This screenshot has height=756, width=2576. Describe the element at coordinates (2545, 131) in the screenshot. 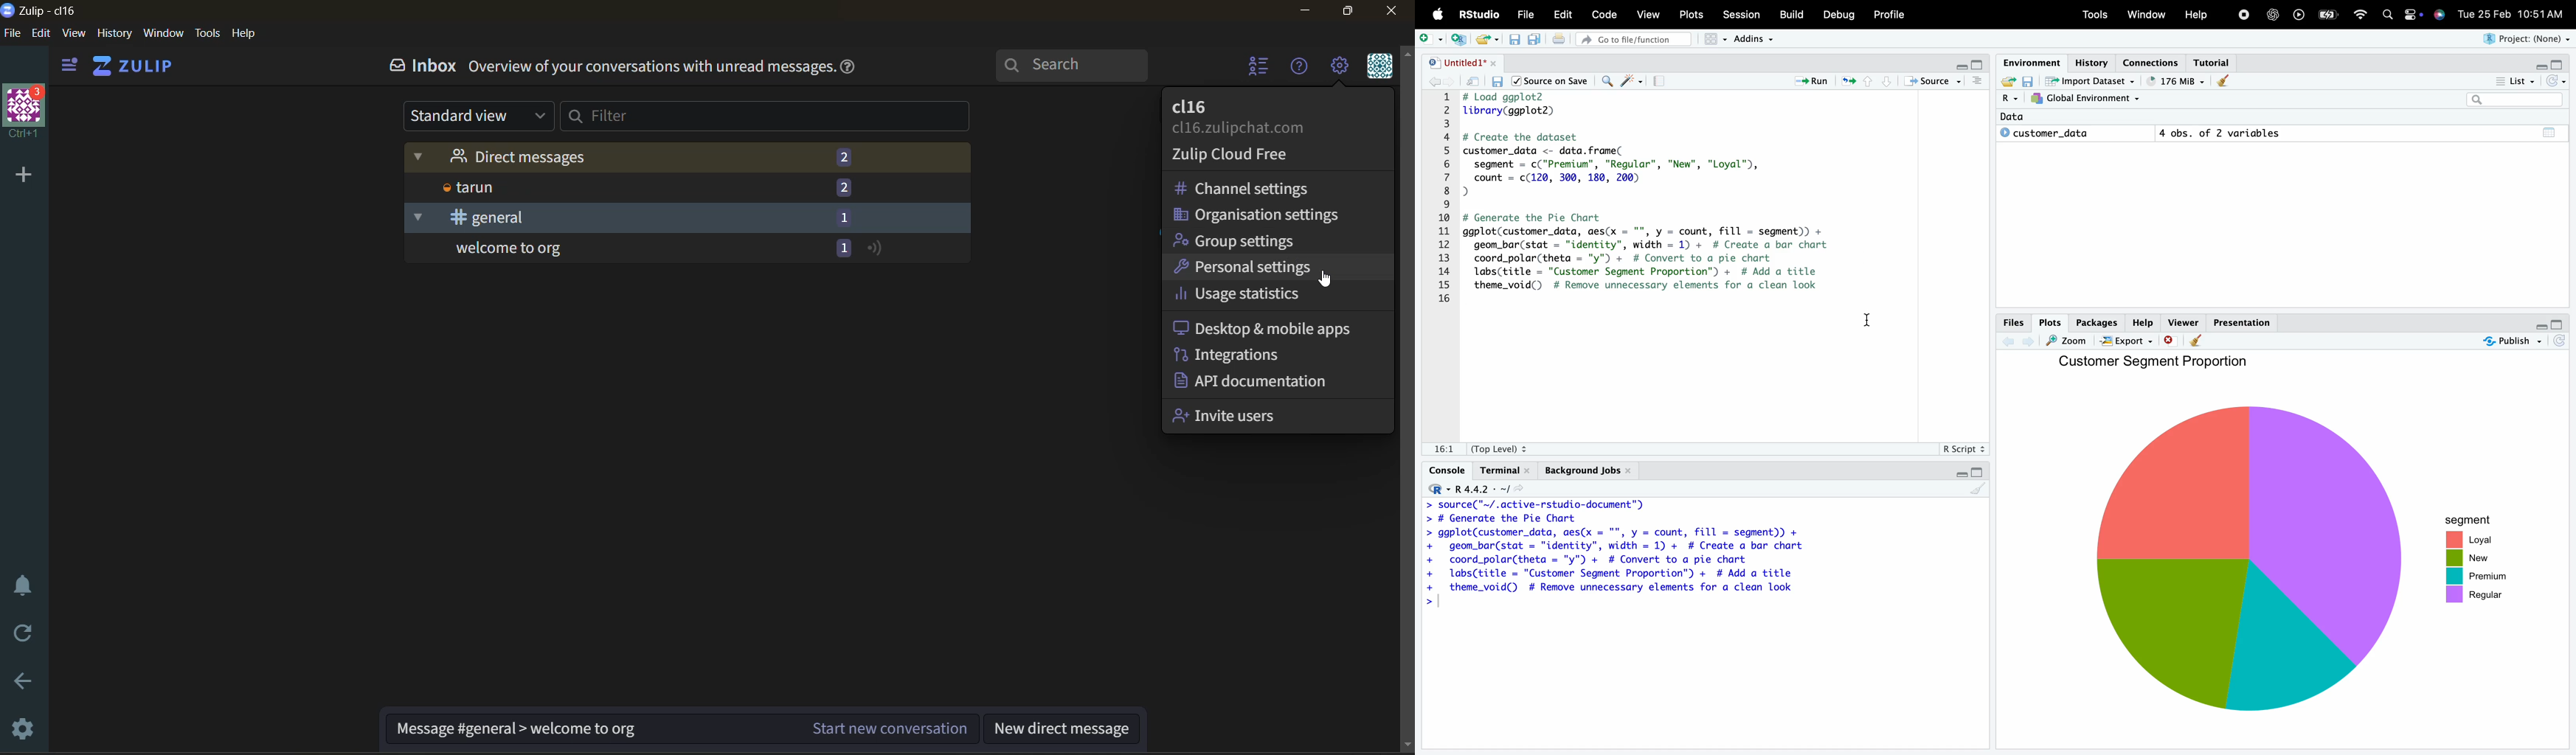

I see `total` at that location.